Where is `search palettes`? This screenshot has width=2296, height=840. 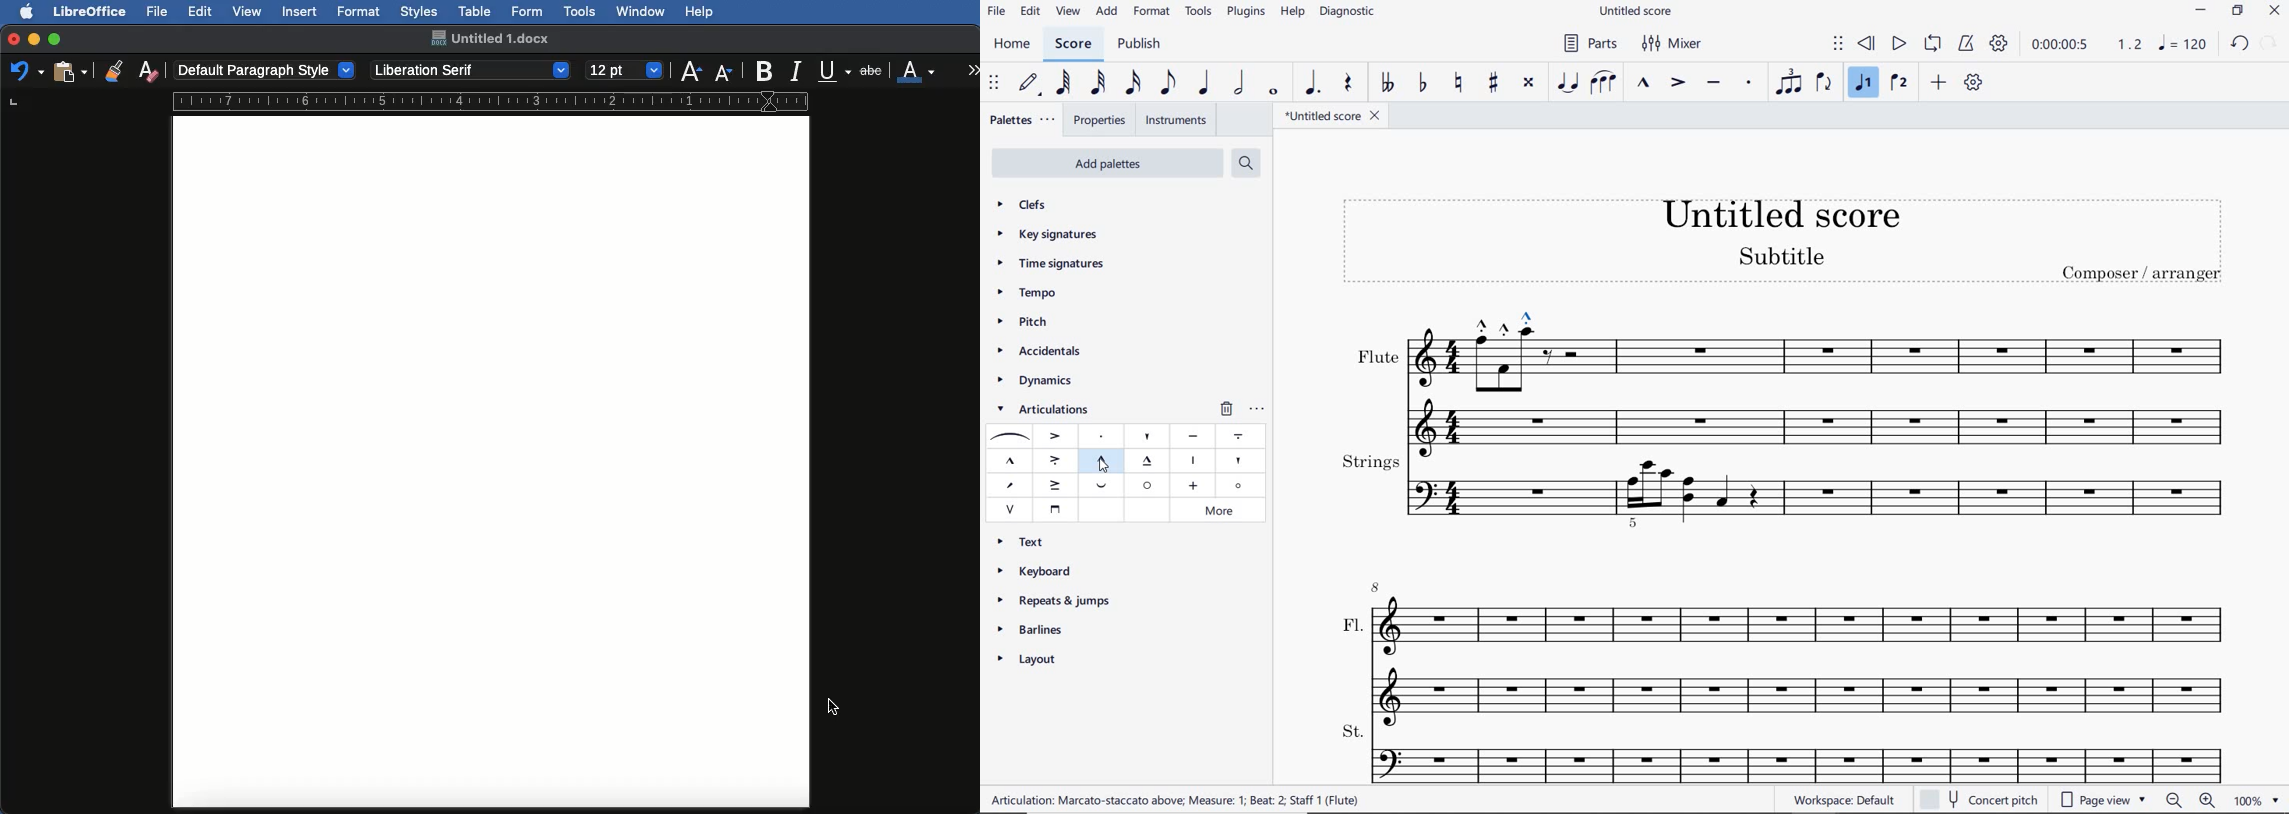
search palettes is located at coordinates (1246, 162).